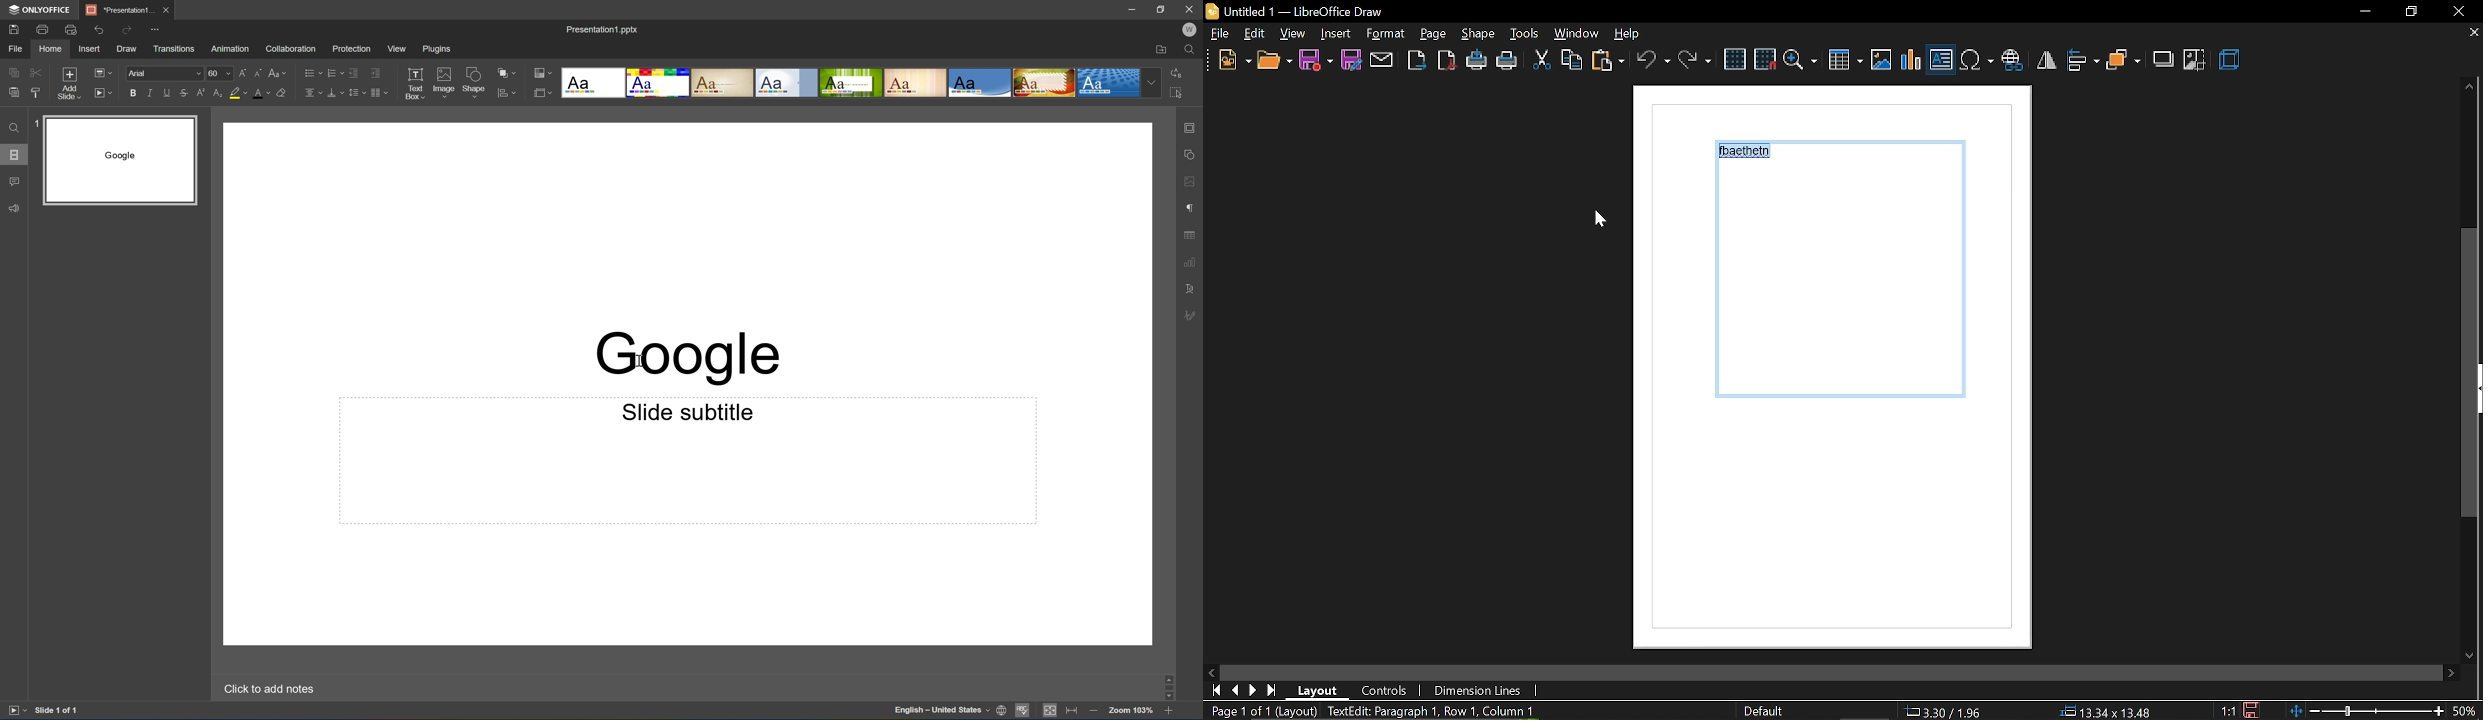 Image resolution: width=2492 pixels, height=728 pixels. Describe the element at coordinates (1434, 34) in the screenshot. I see `format` at that location.